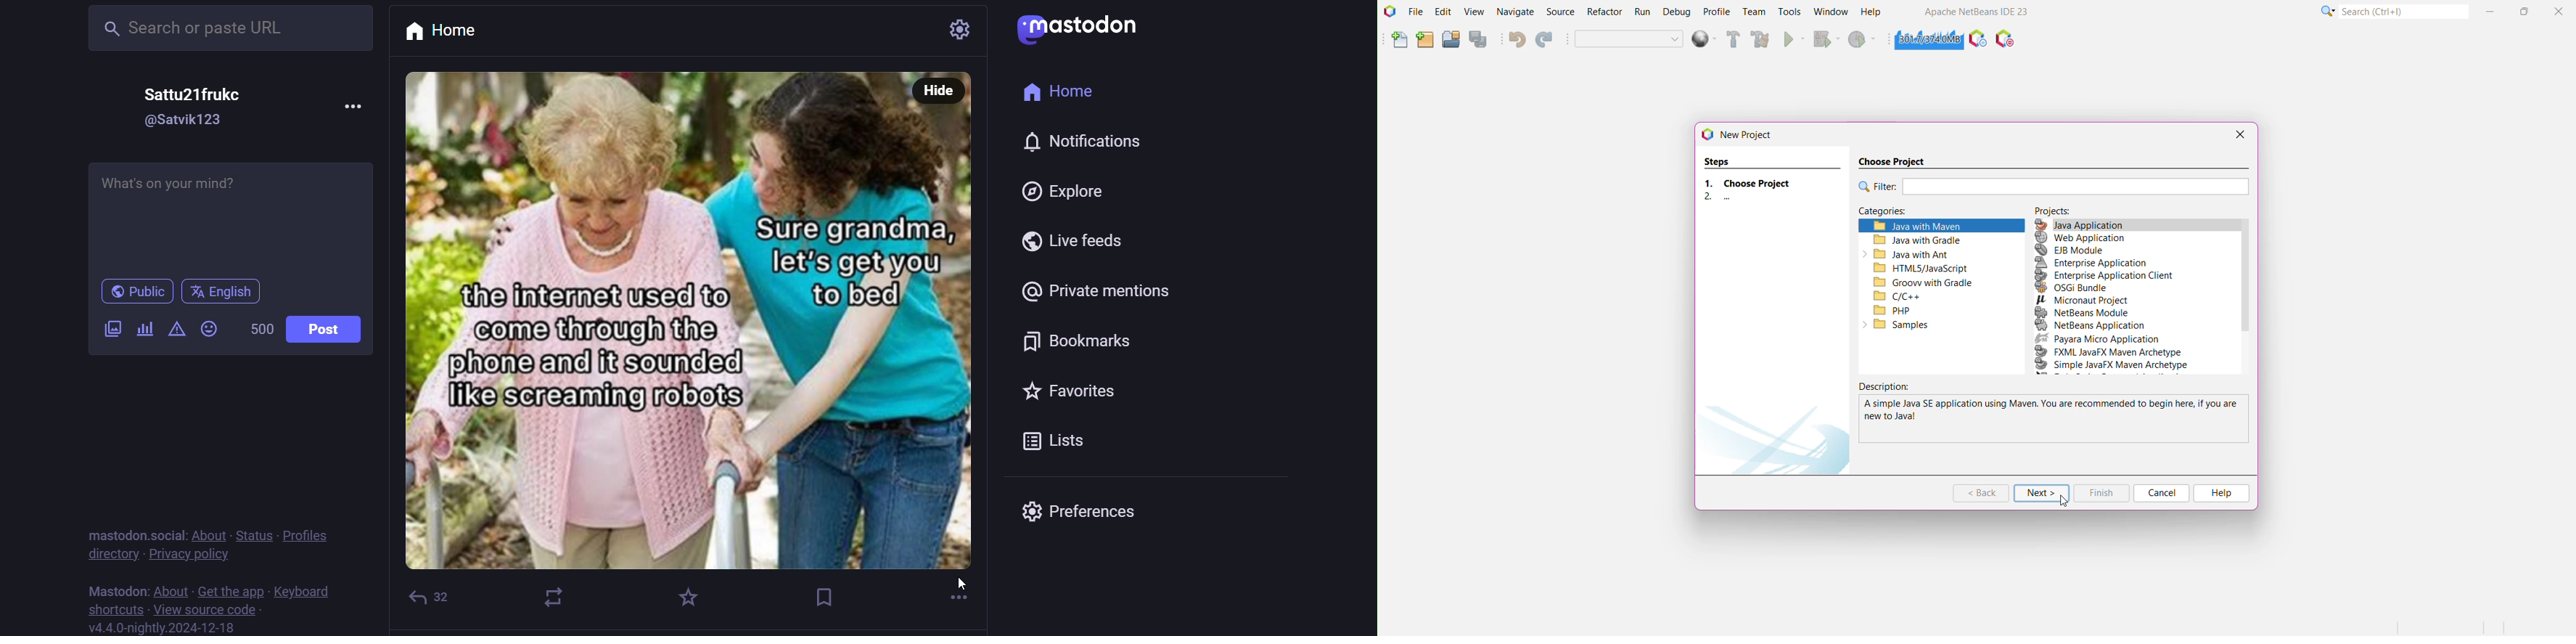 The height and width of the screenshot is (644, 2576). Describe the element at coordinates (231, 589) in the screenshot. I see `get the app` at that location.